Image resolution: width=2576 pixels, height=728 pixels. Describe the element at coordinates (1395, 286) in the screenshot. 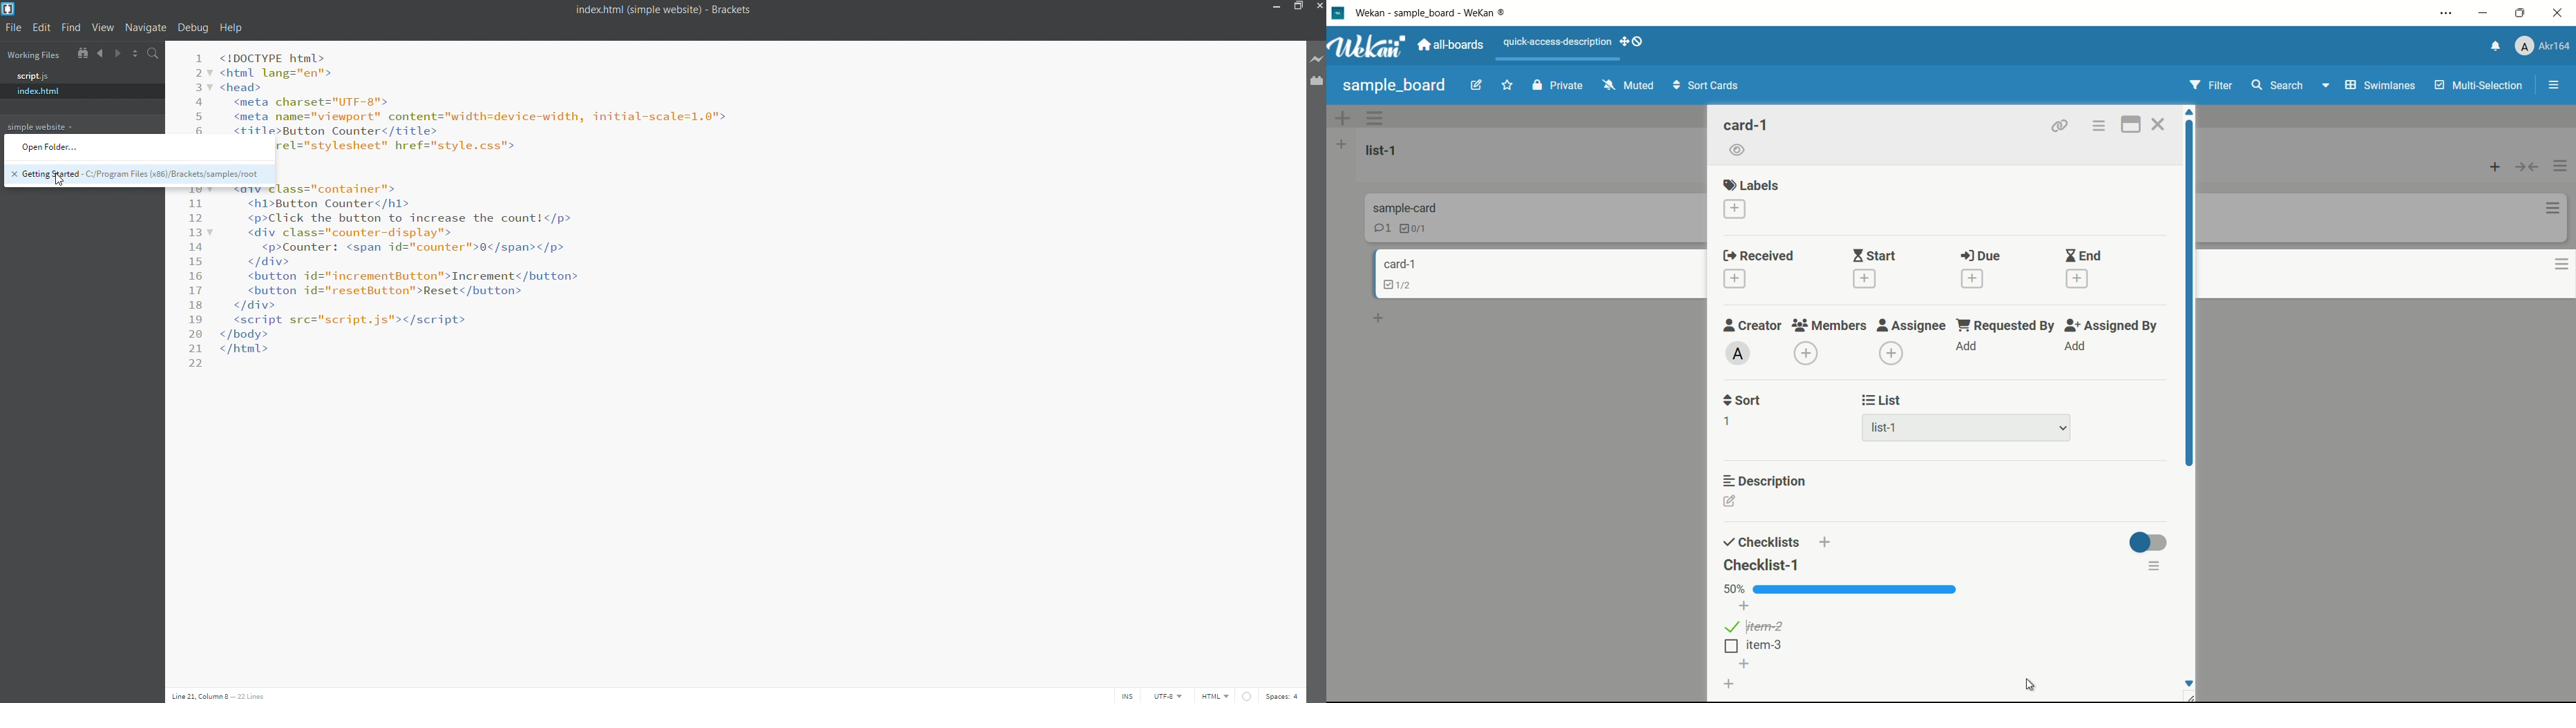

I see `checklist` at that location.